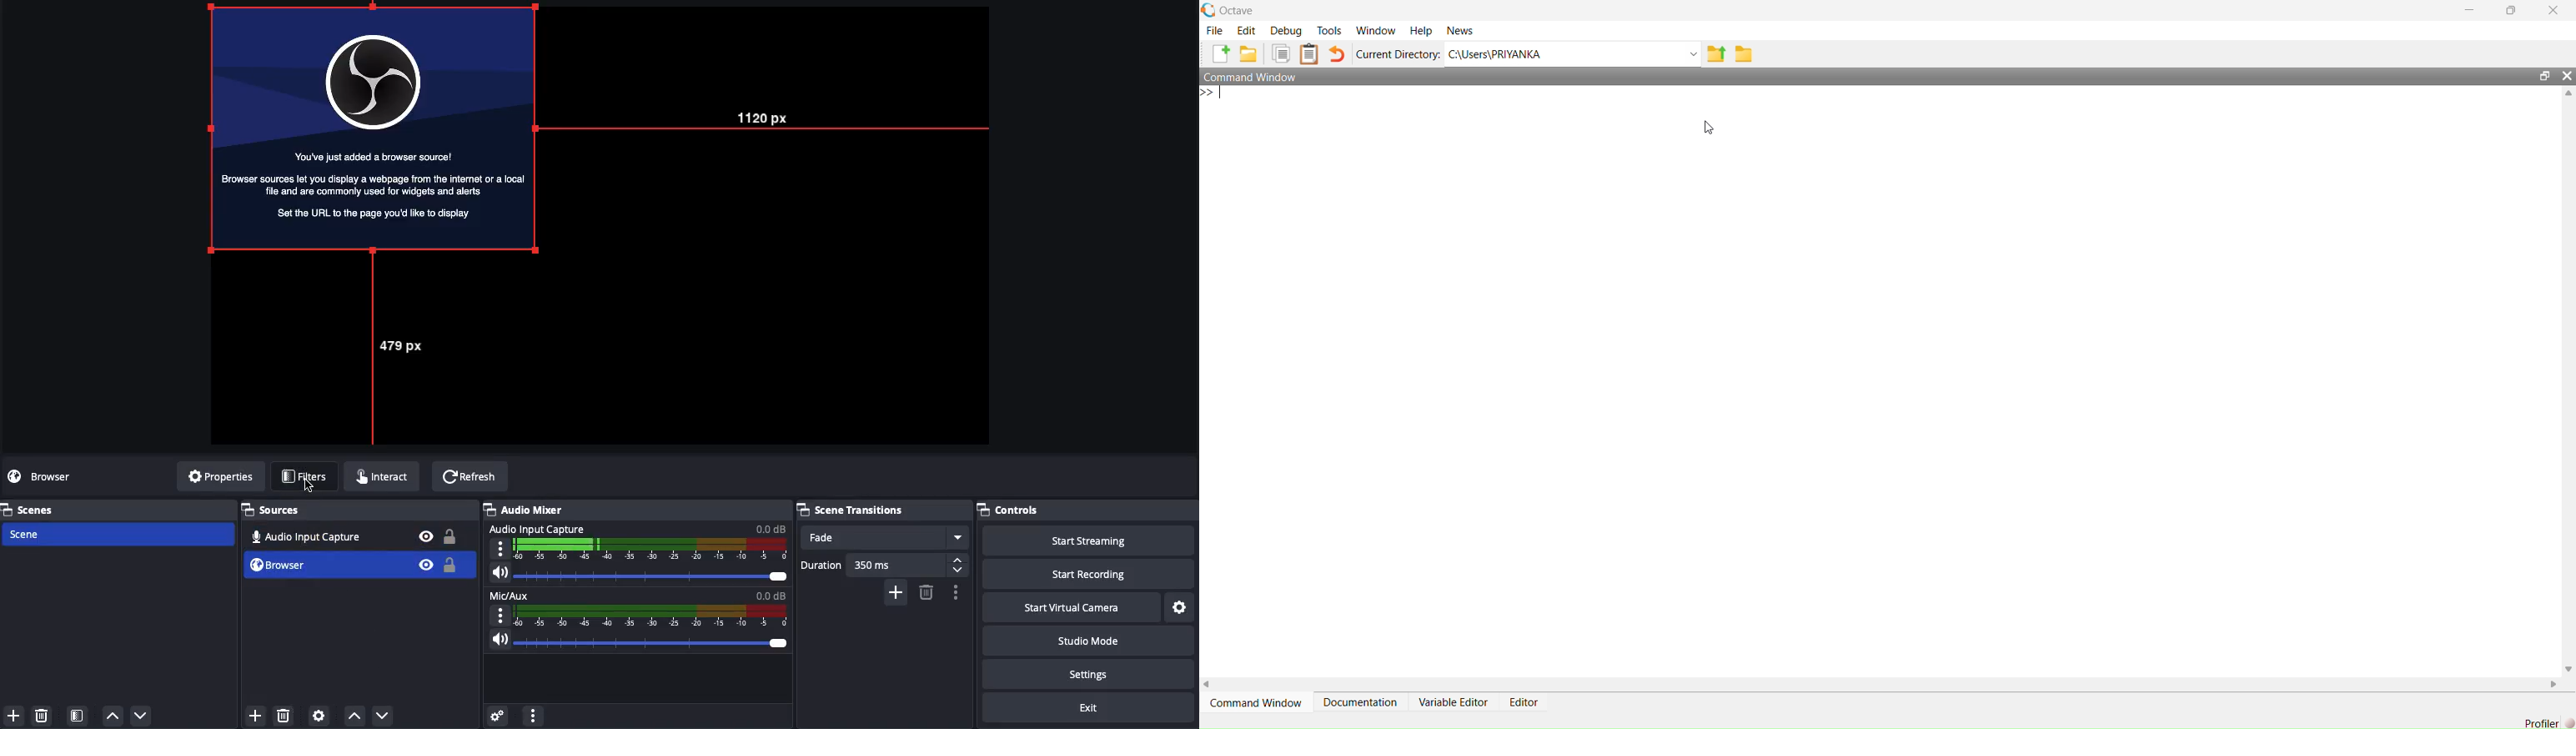 The width and height of the screenshot is (2576, 756). I want to click on Command Window, so click(1256, 702).